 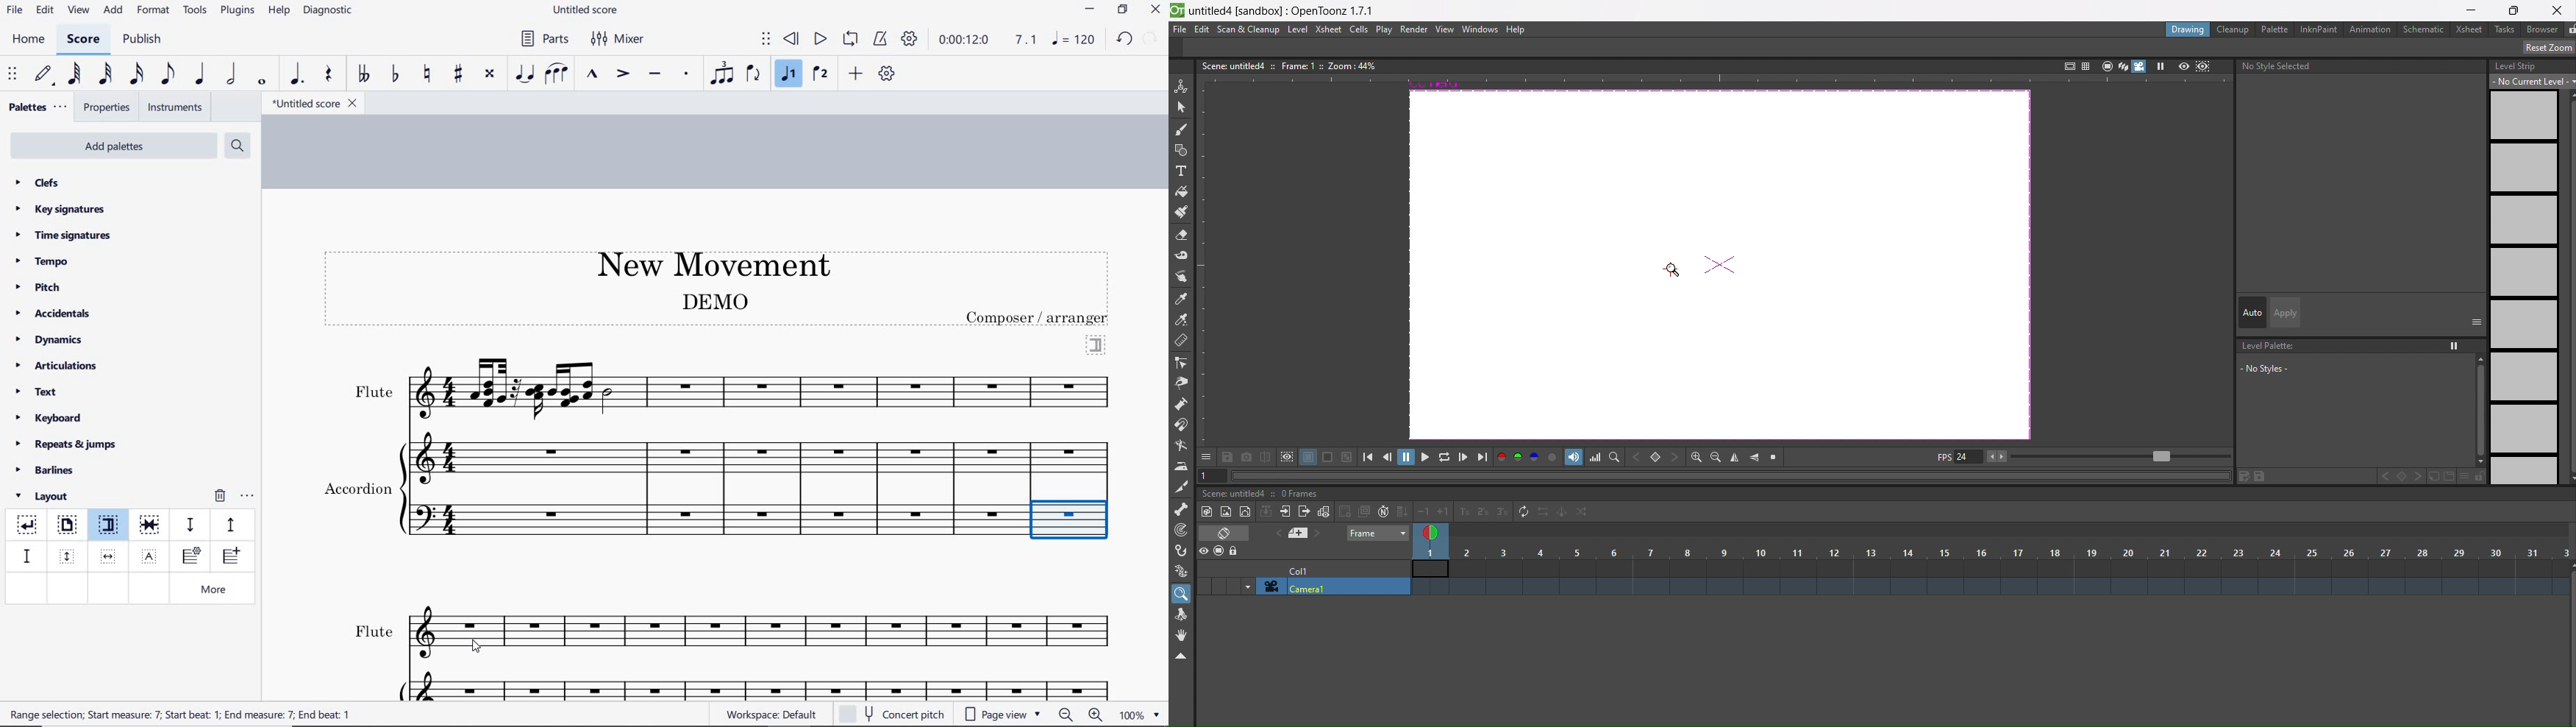 I want to click on half note, so click(x=231, y=75).